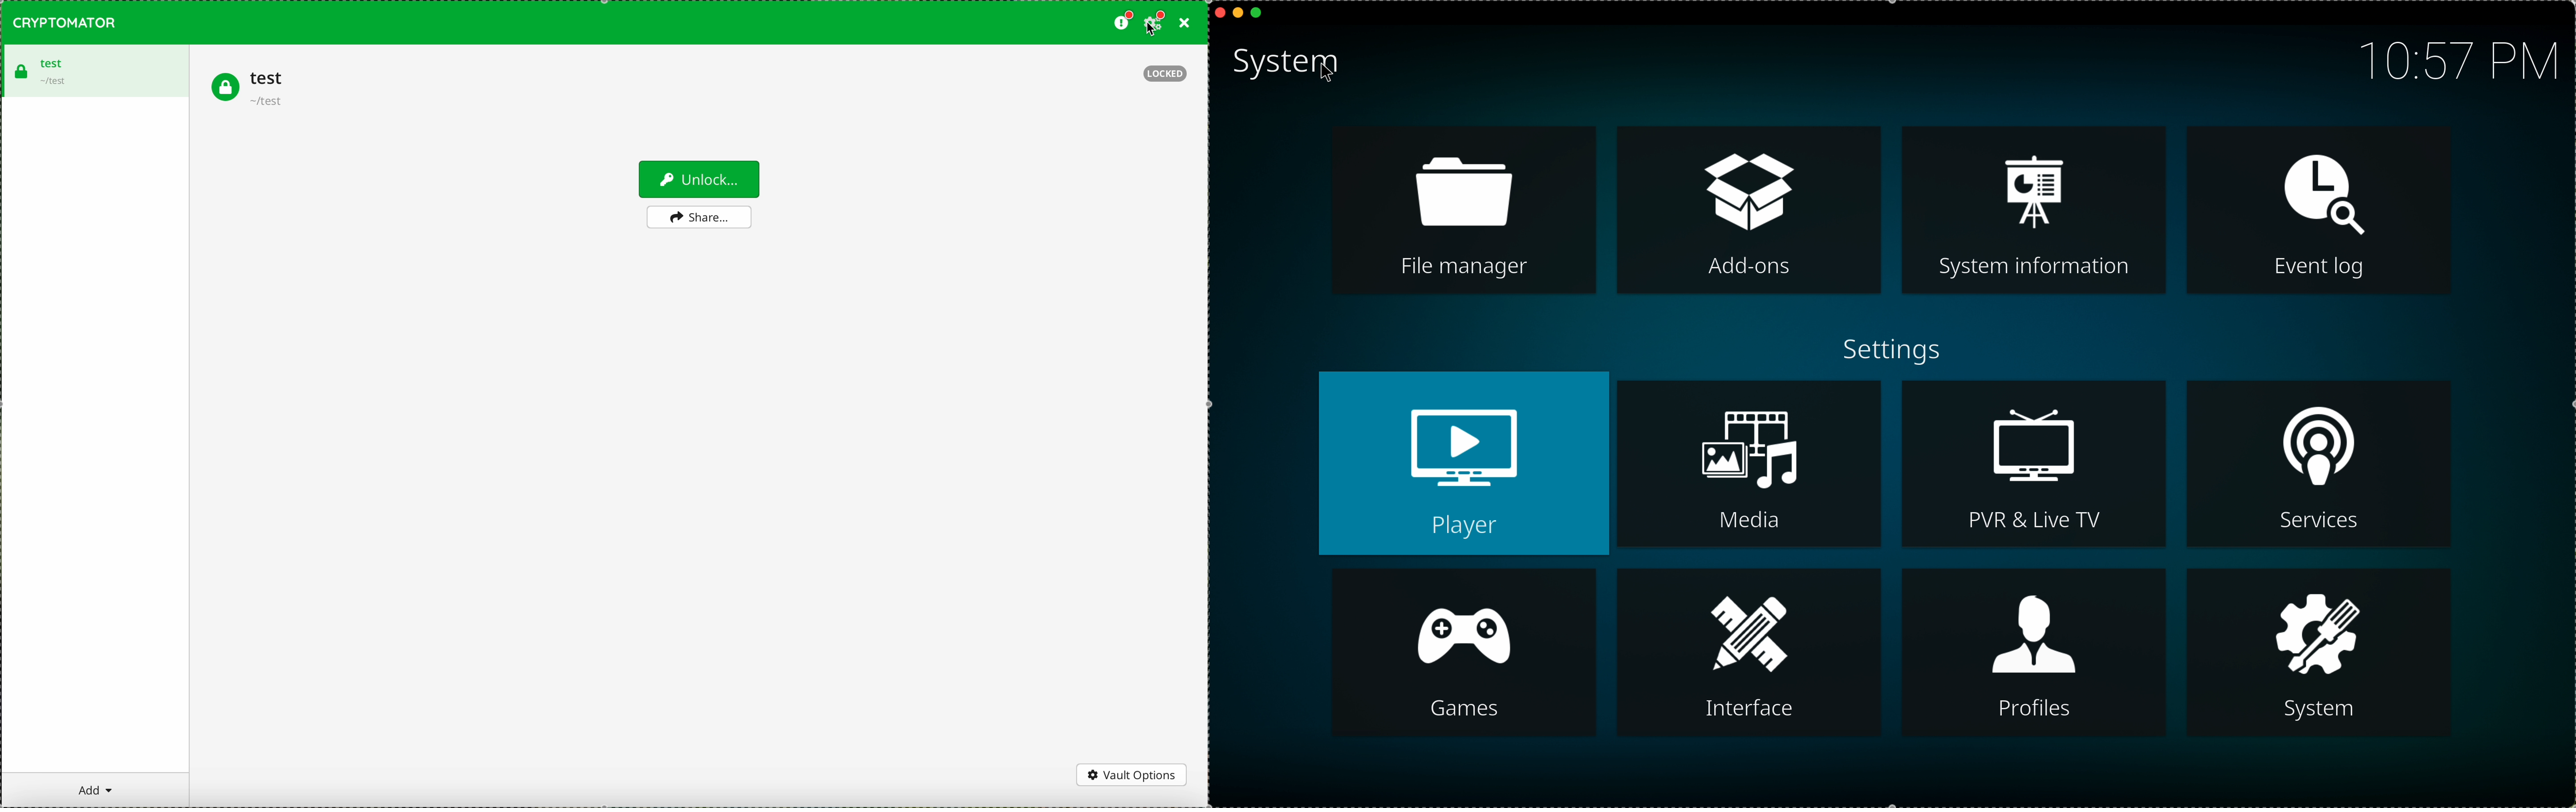 This screenshot has height=812, width=2576. Describe the element at coordinates (1746, 653) in the screenshot. I see `interface` at that location.